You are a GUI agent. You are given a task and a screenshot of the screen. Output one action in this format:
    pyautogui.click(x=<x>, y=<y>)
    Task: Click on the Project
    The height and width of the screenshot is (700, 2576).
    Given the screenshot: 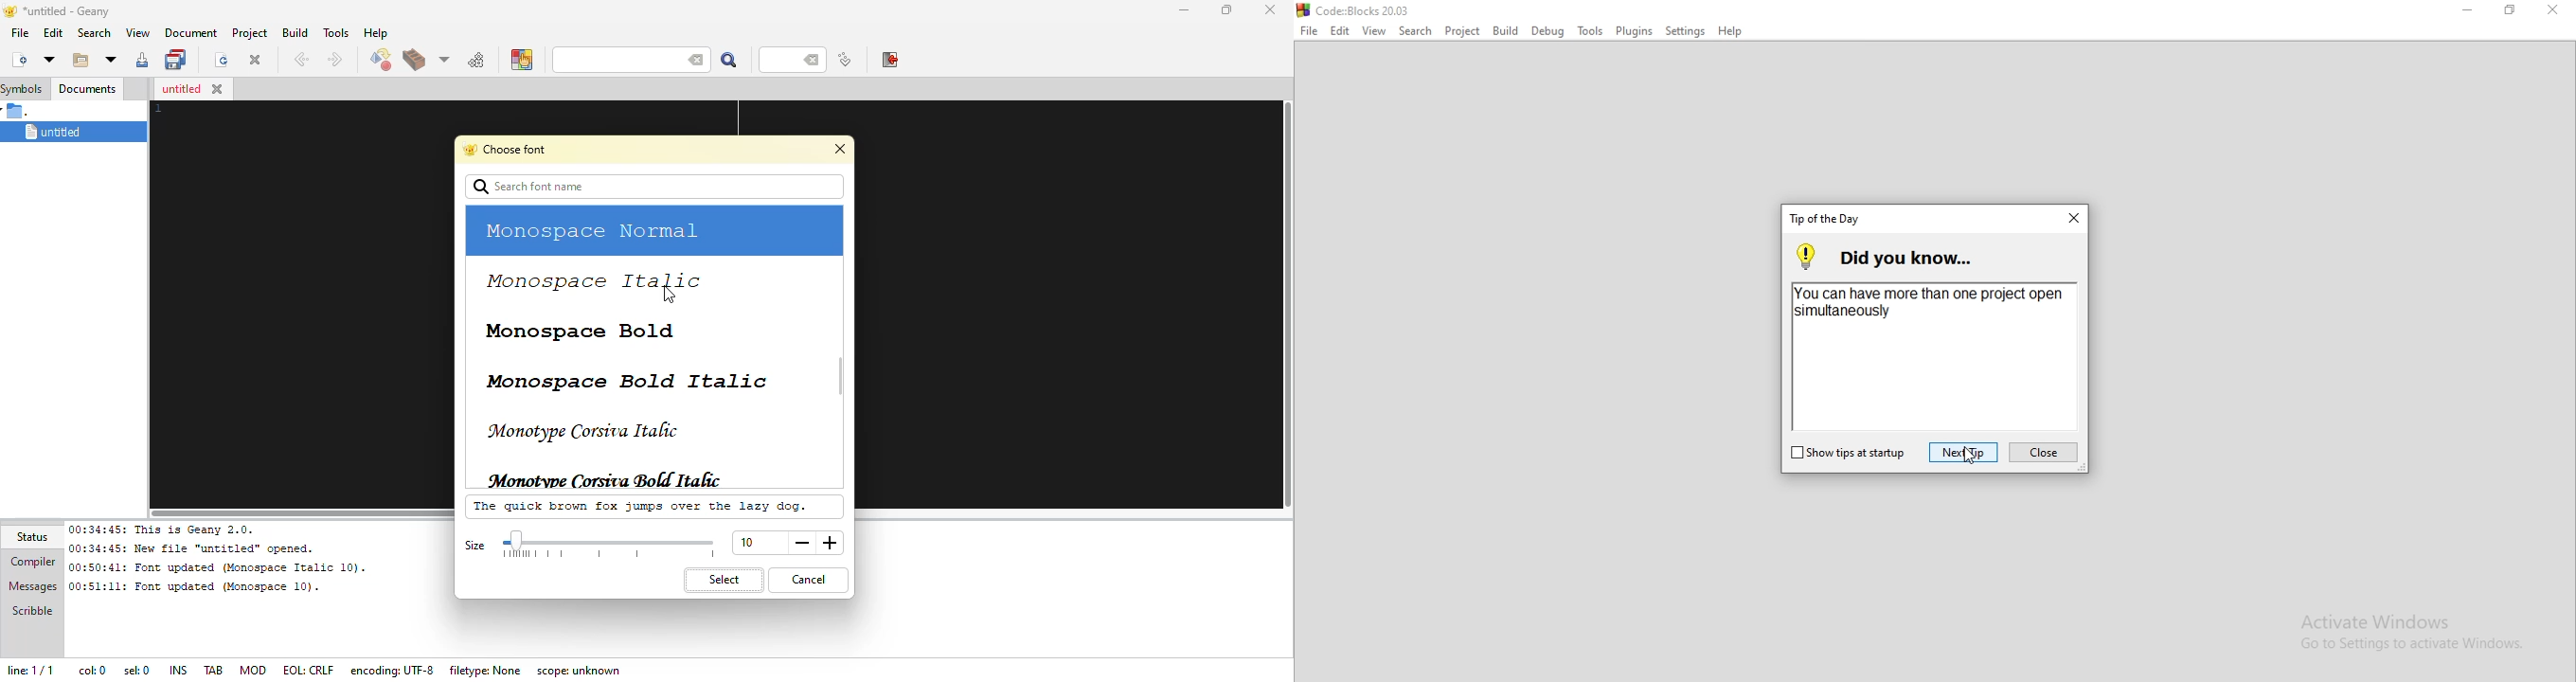 What is the action you would take?
    pyautogui.click(x=1461, y=31)
    